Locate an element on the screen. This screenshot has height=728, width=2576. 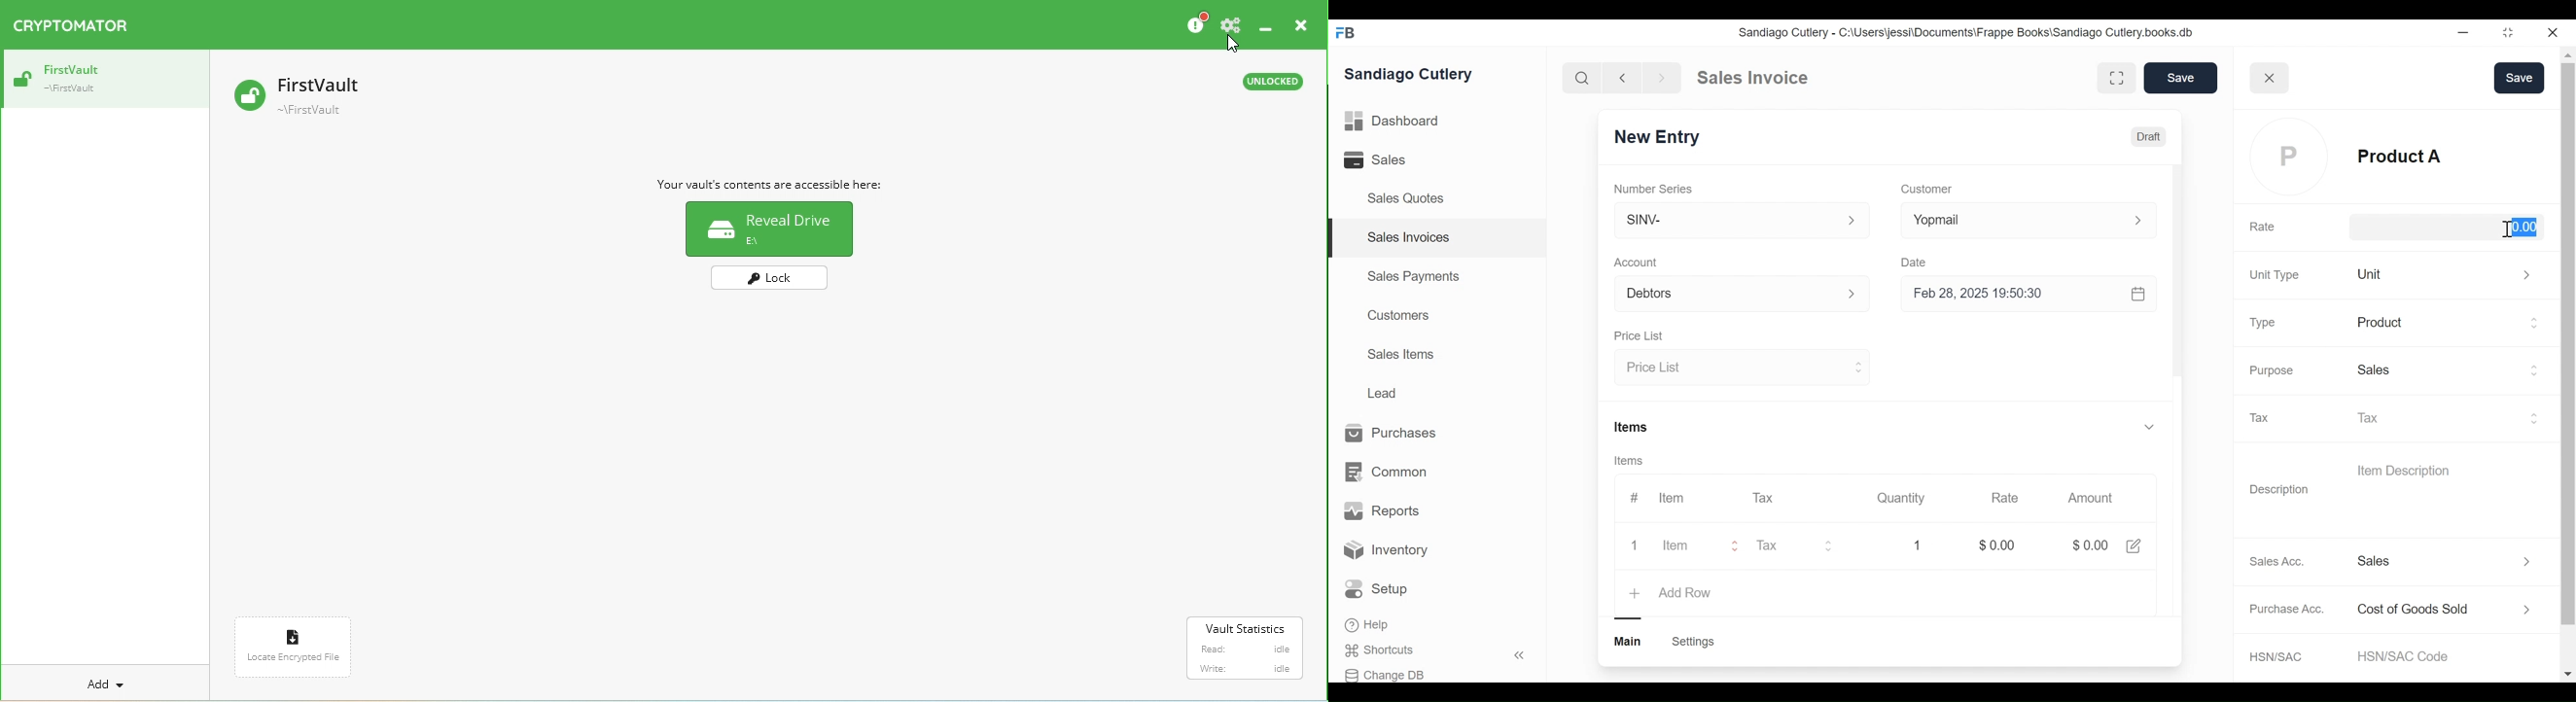
forward is located at coordinates (1663, 77).